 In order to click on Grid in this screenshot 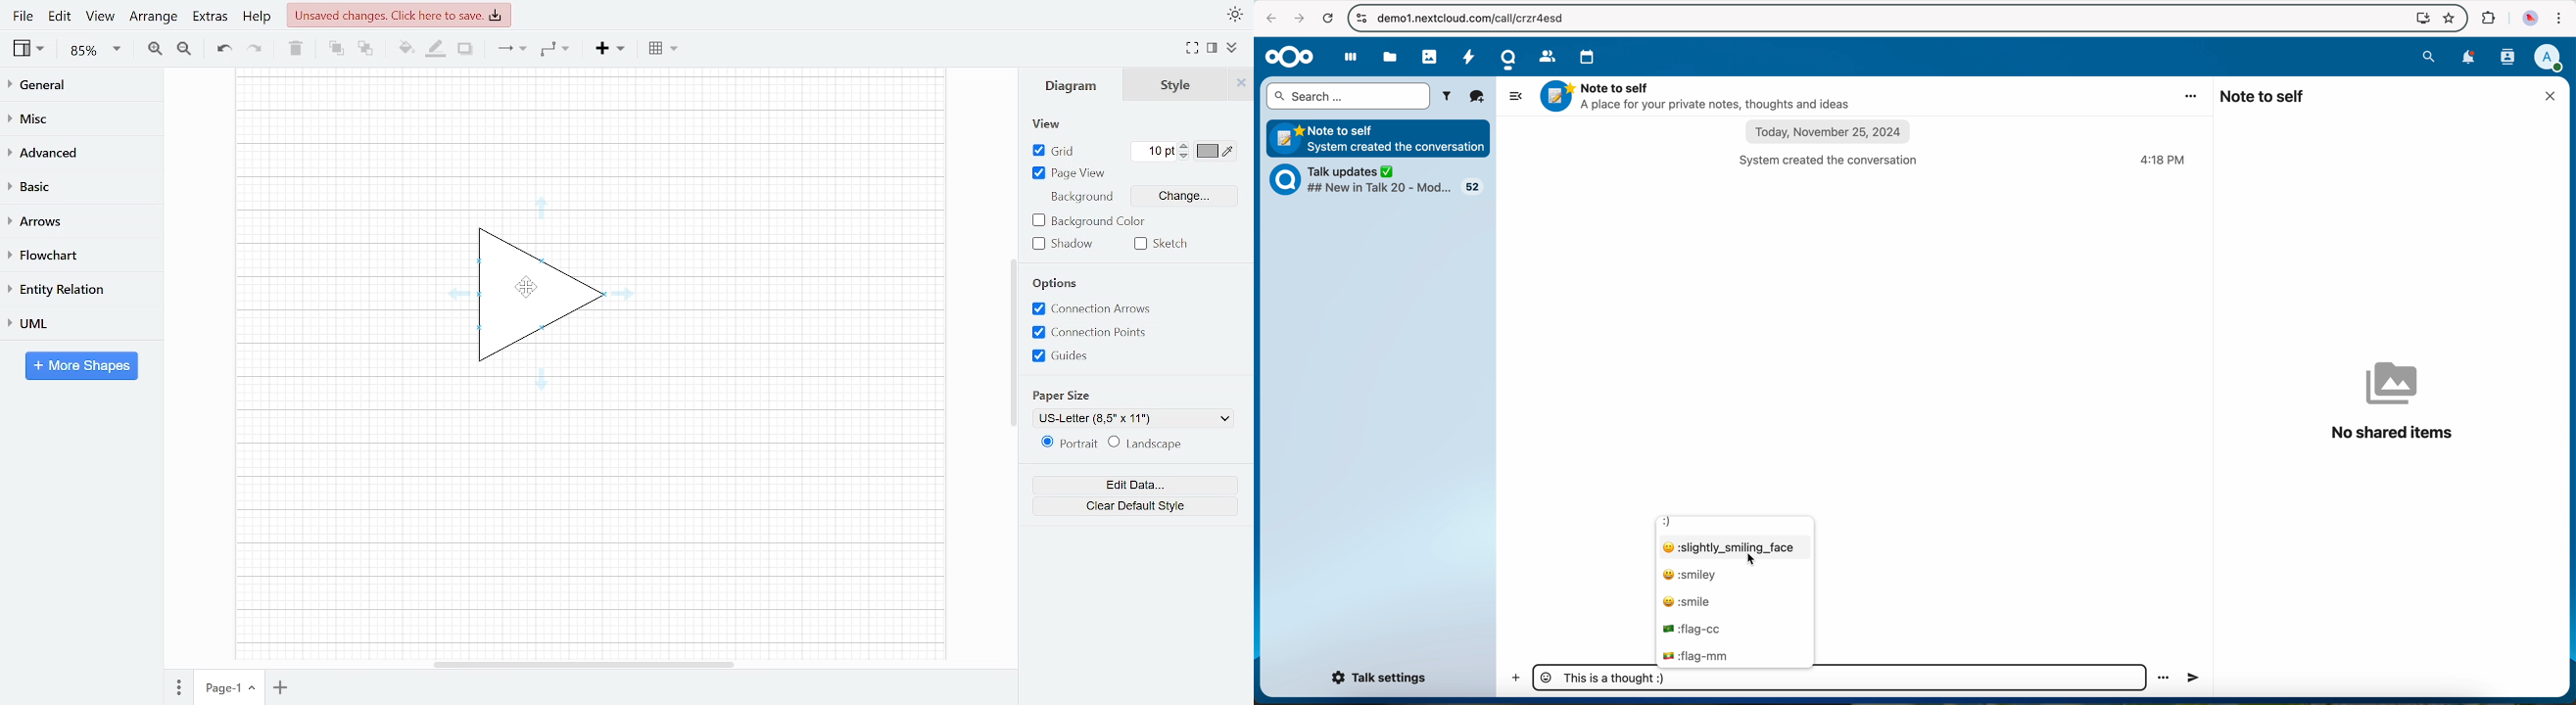, I will do `click(1052, 151)`.